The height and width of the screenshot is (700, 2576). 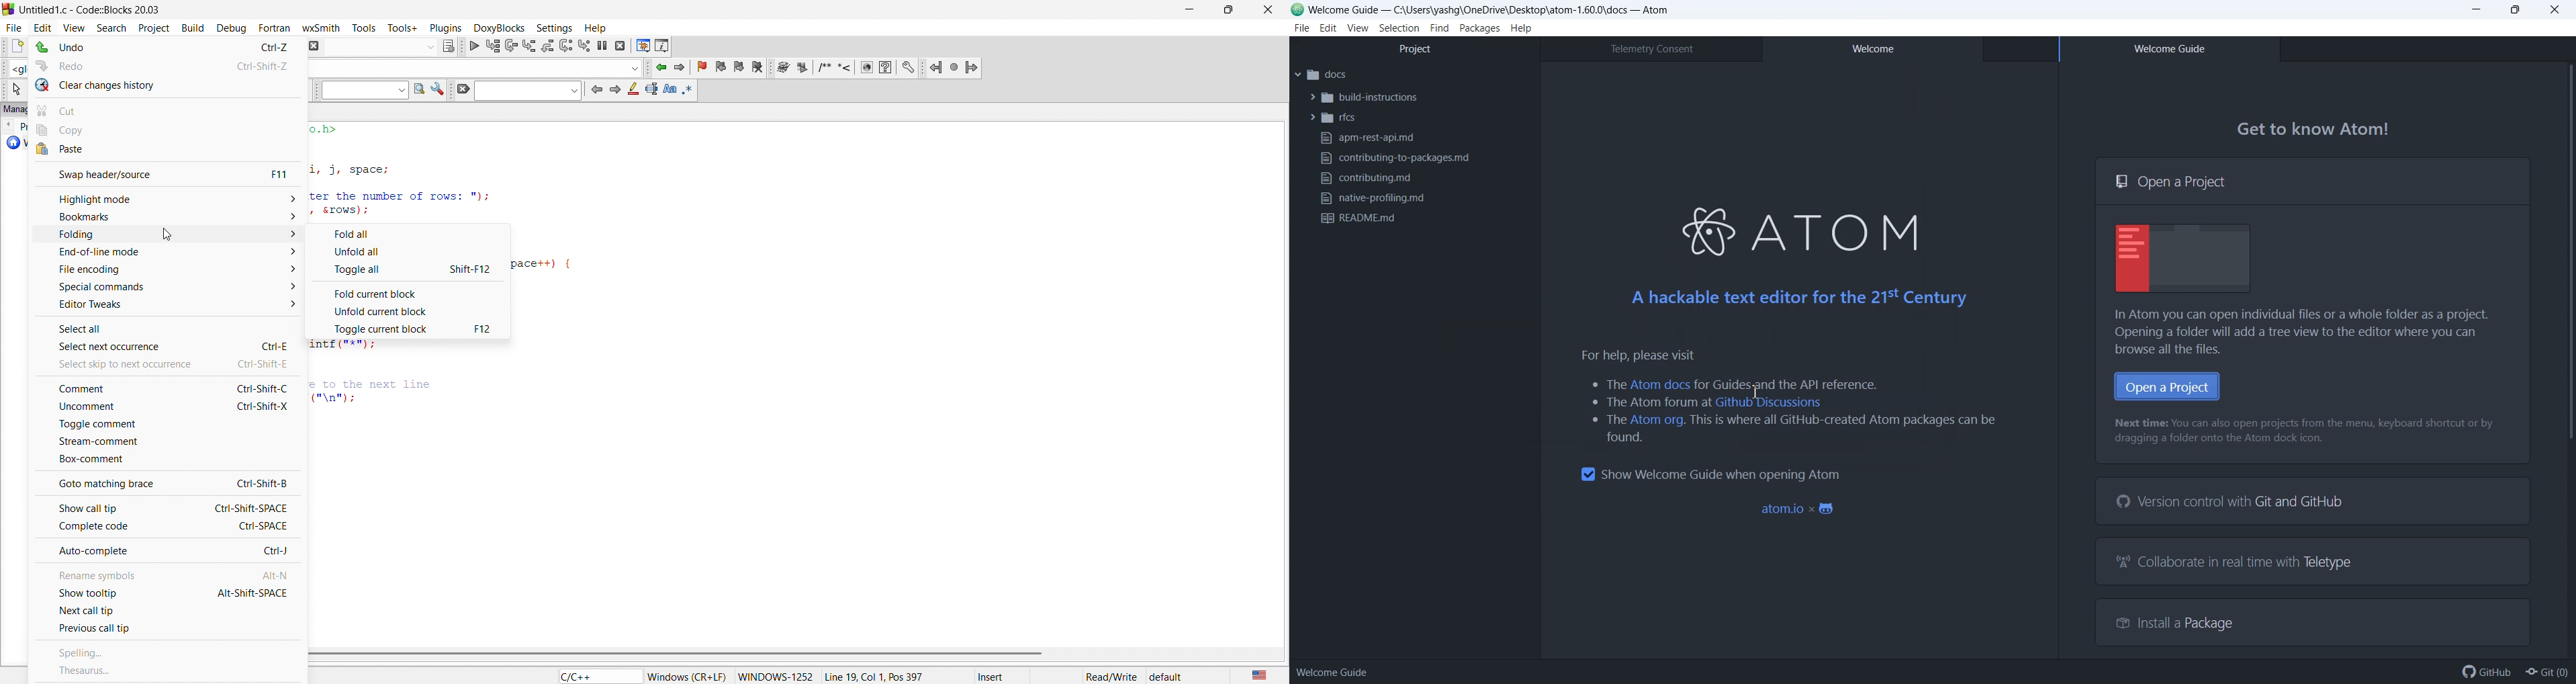 What do you see at coordinates (417, 90) in the screenshot?
I see `find in page` at bounding box center [417, 90].